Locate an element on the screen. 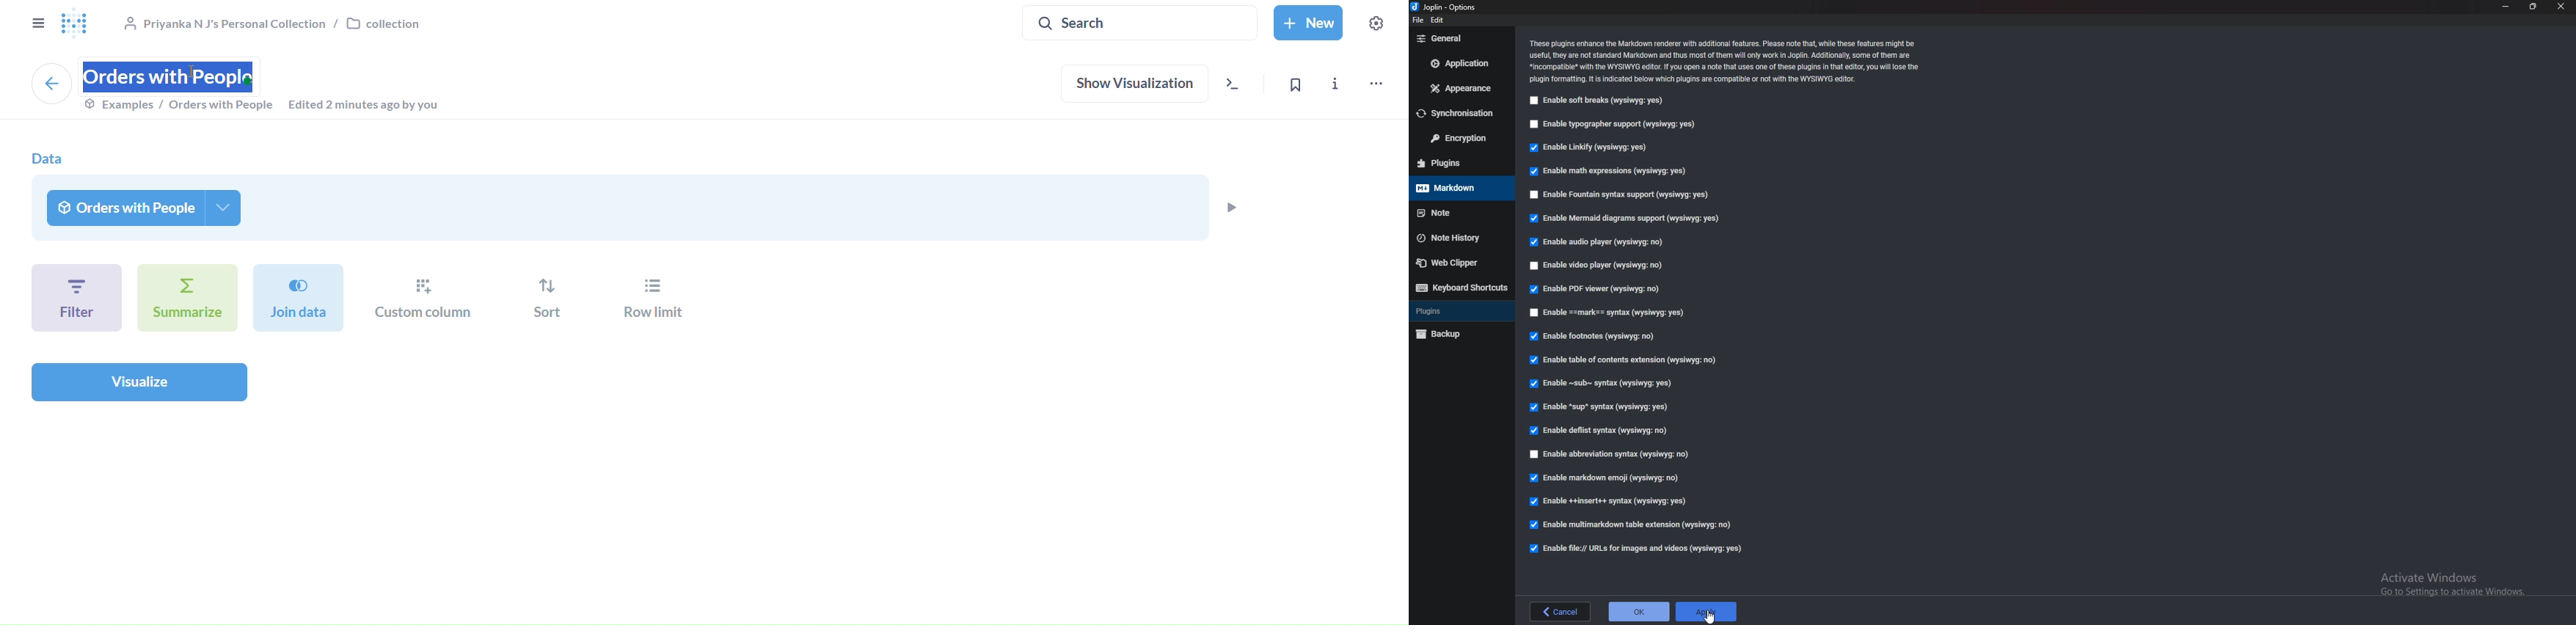  Note history is located at coordinates (1456, 238).